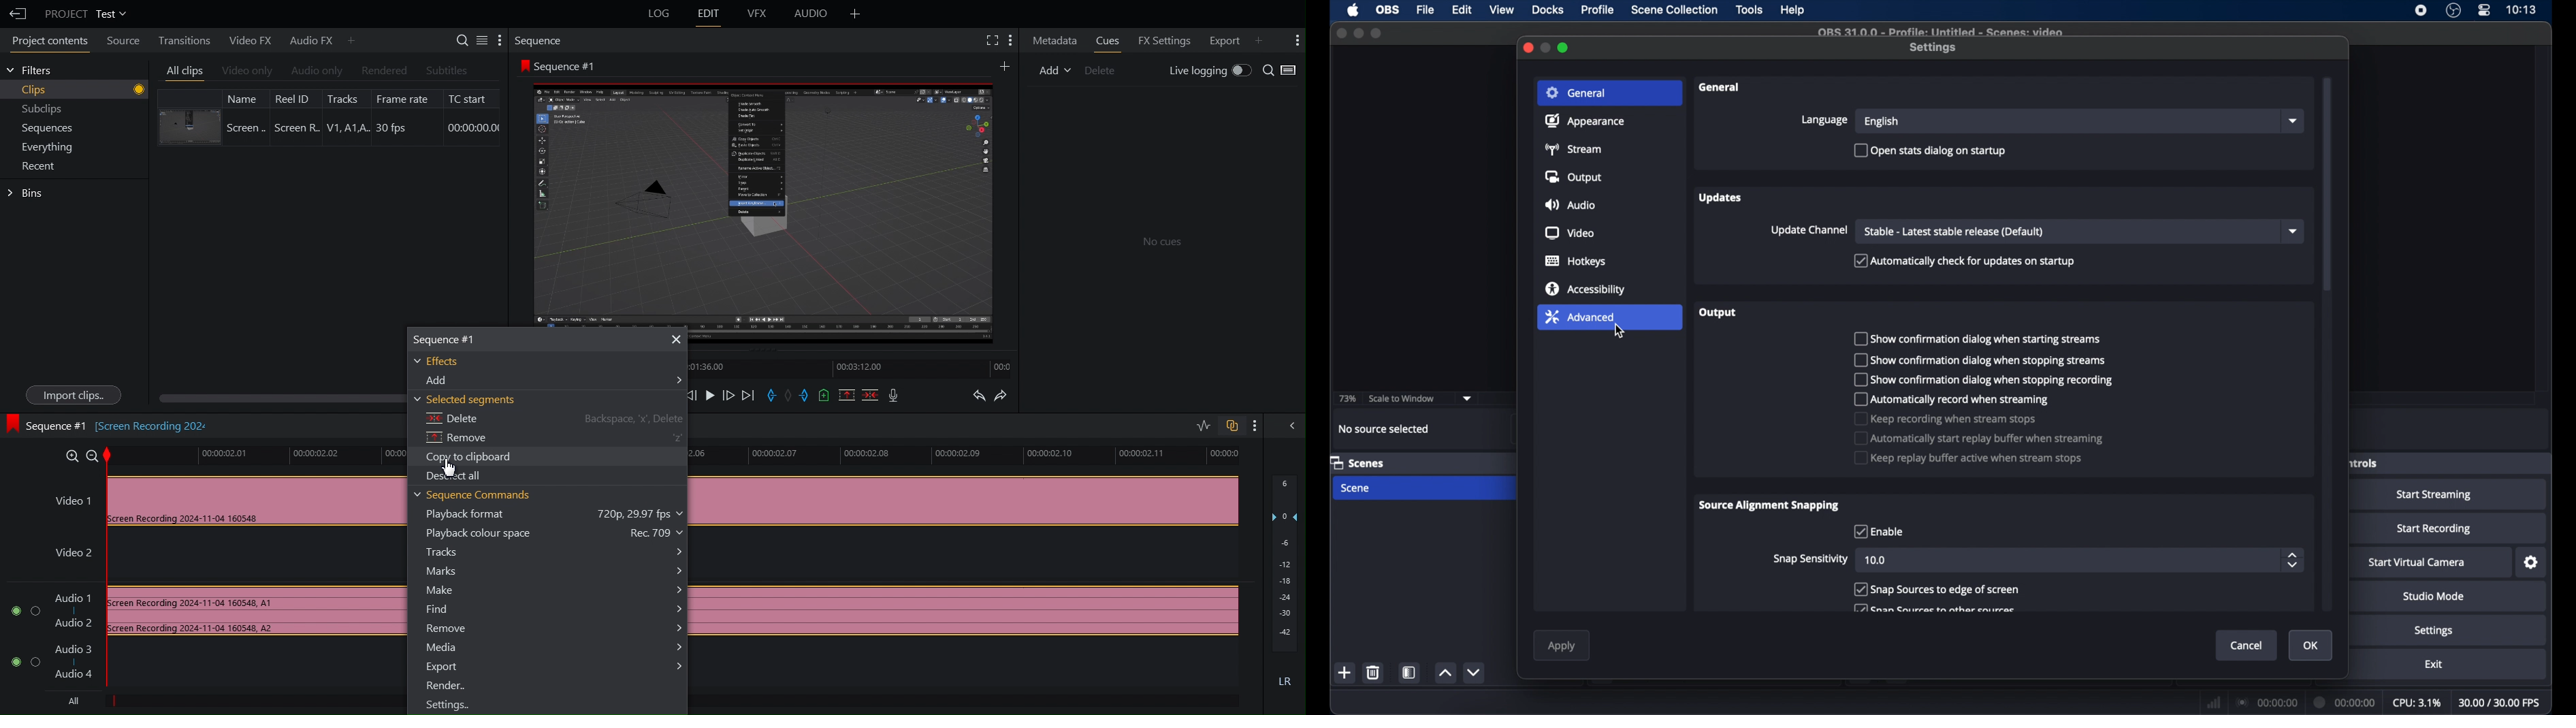 The image size is (2576, 728). I want to click on output, so click(1575, 177).